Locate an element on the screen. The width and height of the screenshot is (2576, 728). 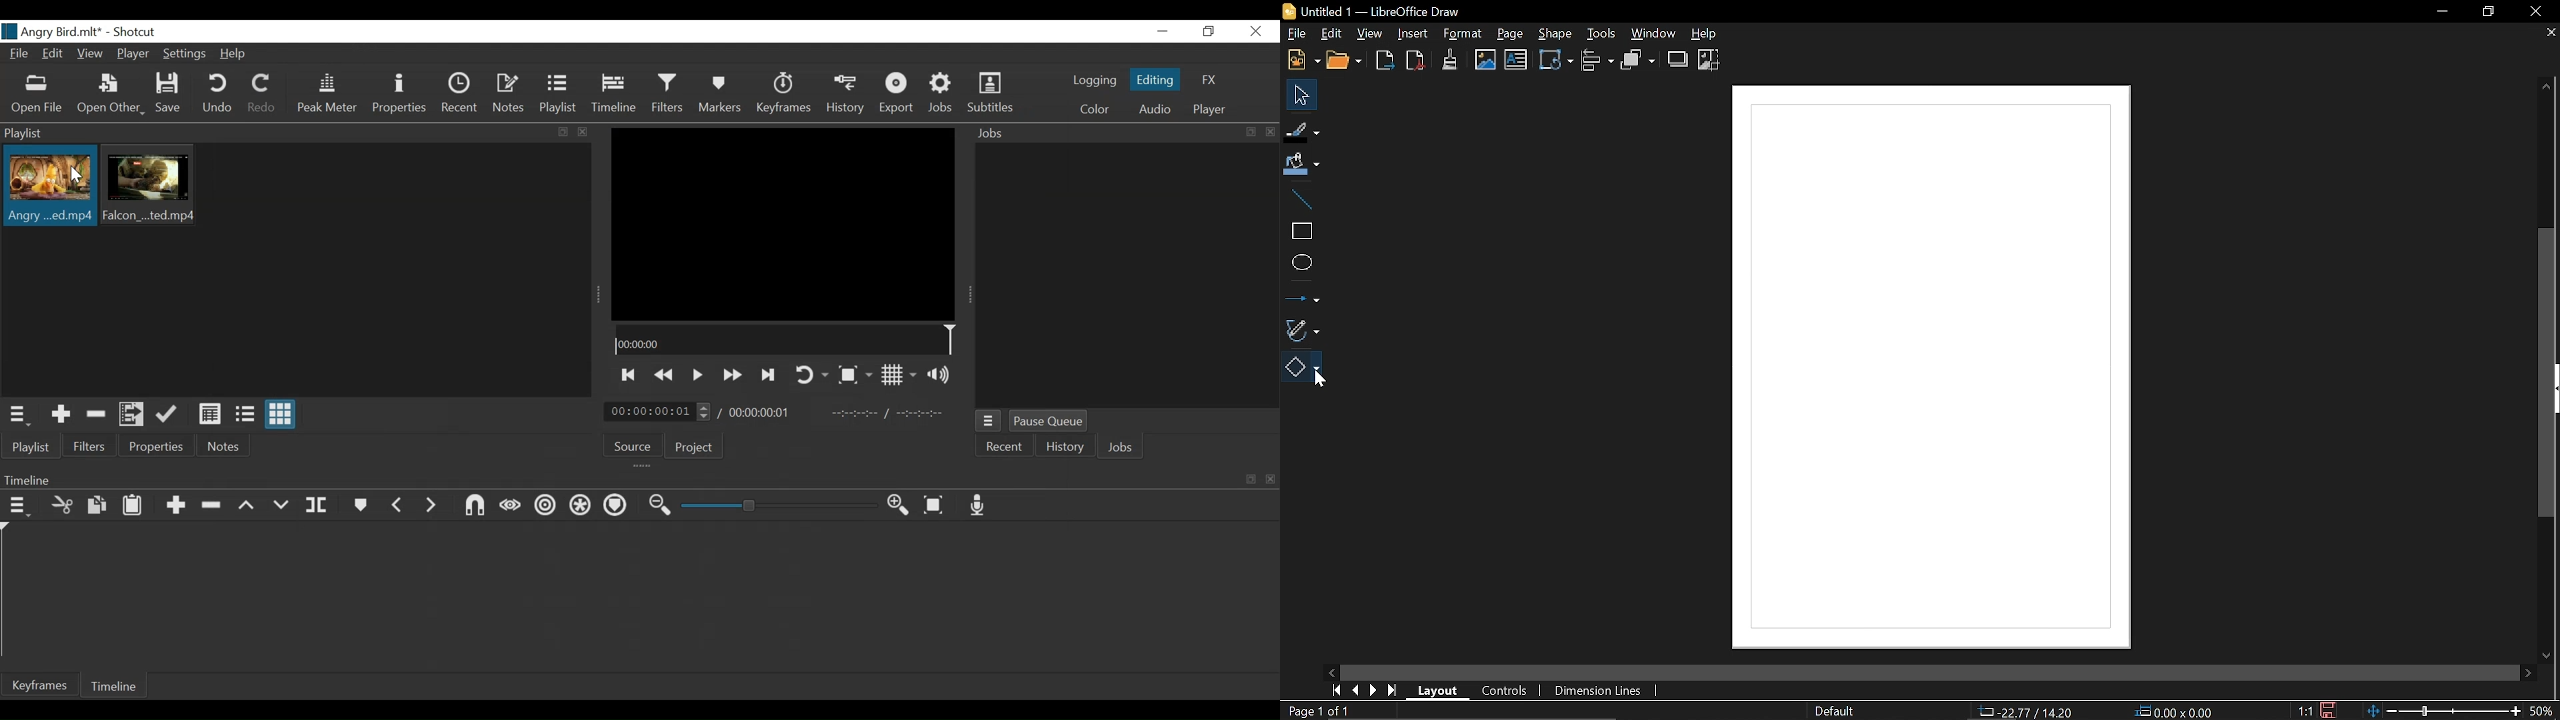
Filters is located at coordinates (669, 94).